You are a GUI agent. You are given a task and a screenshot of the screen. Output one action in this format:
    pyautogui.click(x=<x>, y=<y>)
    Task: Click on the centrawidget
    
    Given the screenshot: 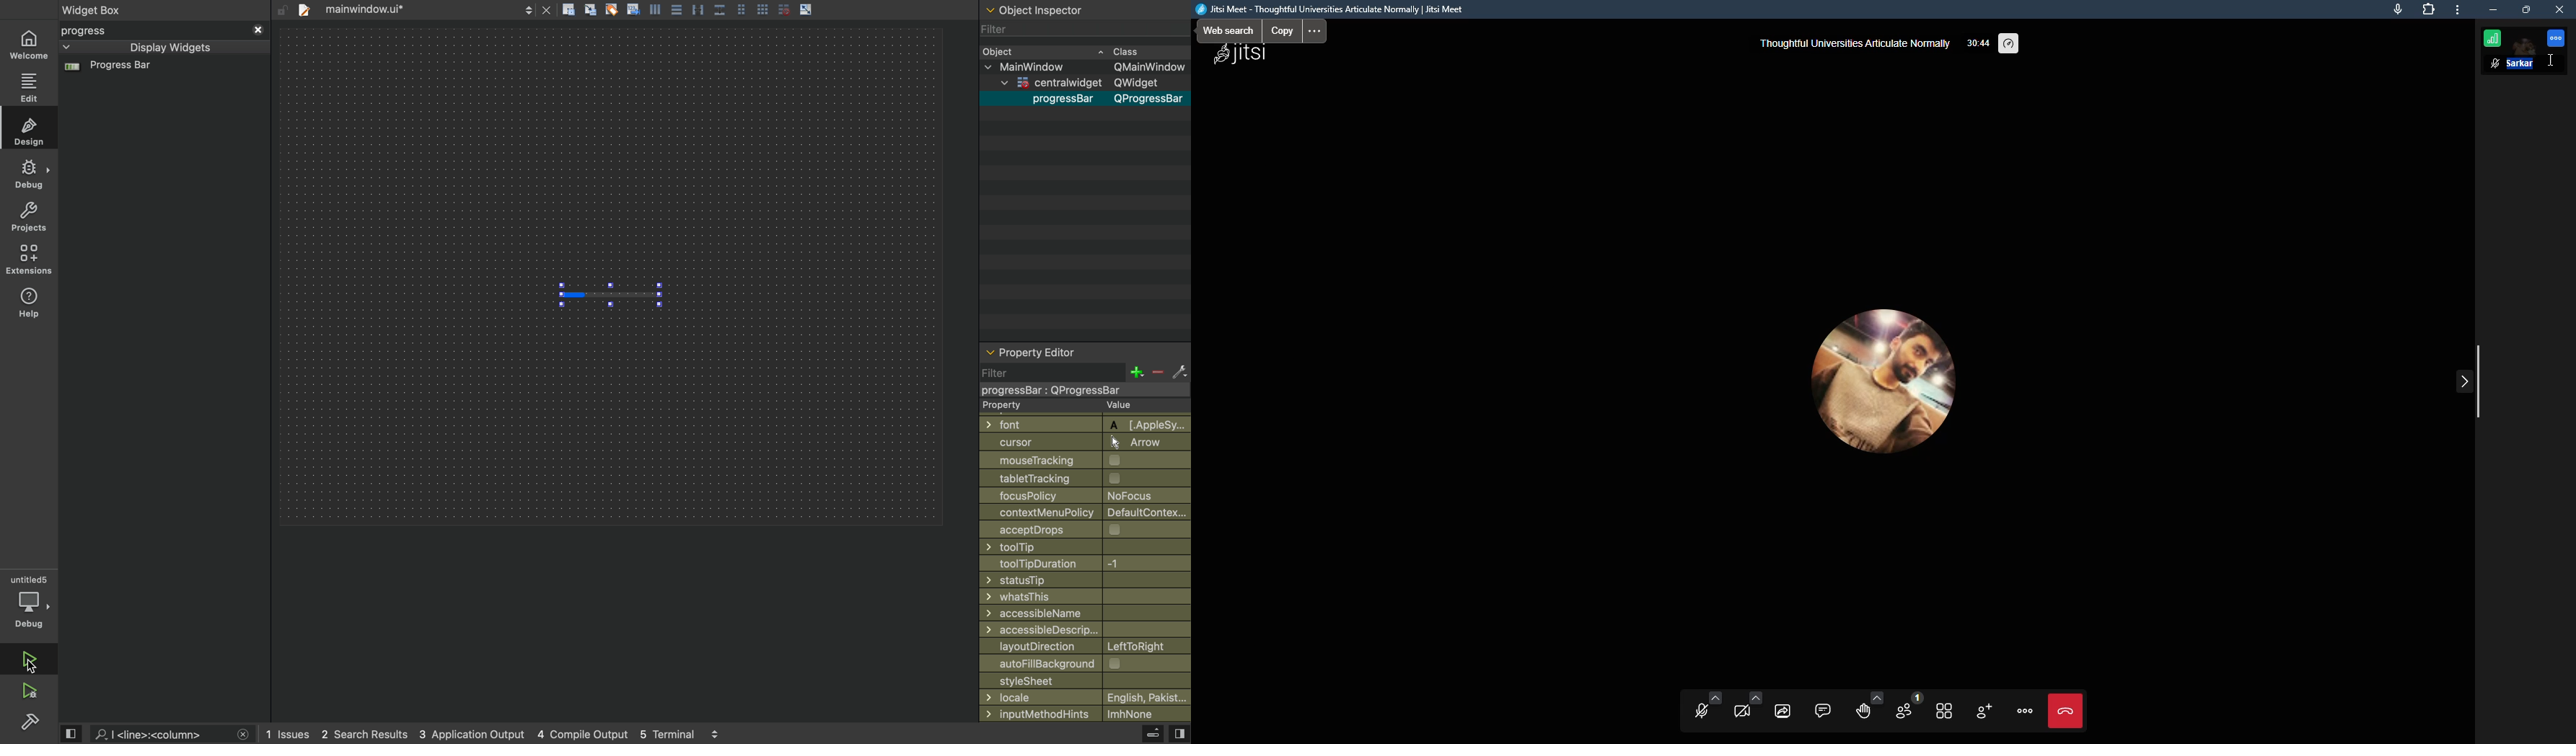 What is the action you would take?
    pyautogui.click(x=1080, y=83)
    